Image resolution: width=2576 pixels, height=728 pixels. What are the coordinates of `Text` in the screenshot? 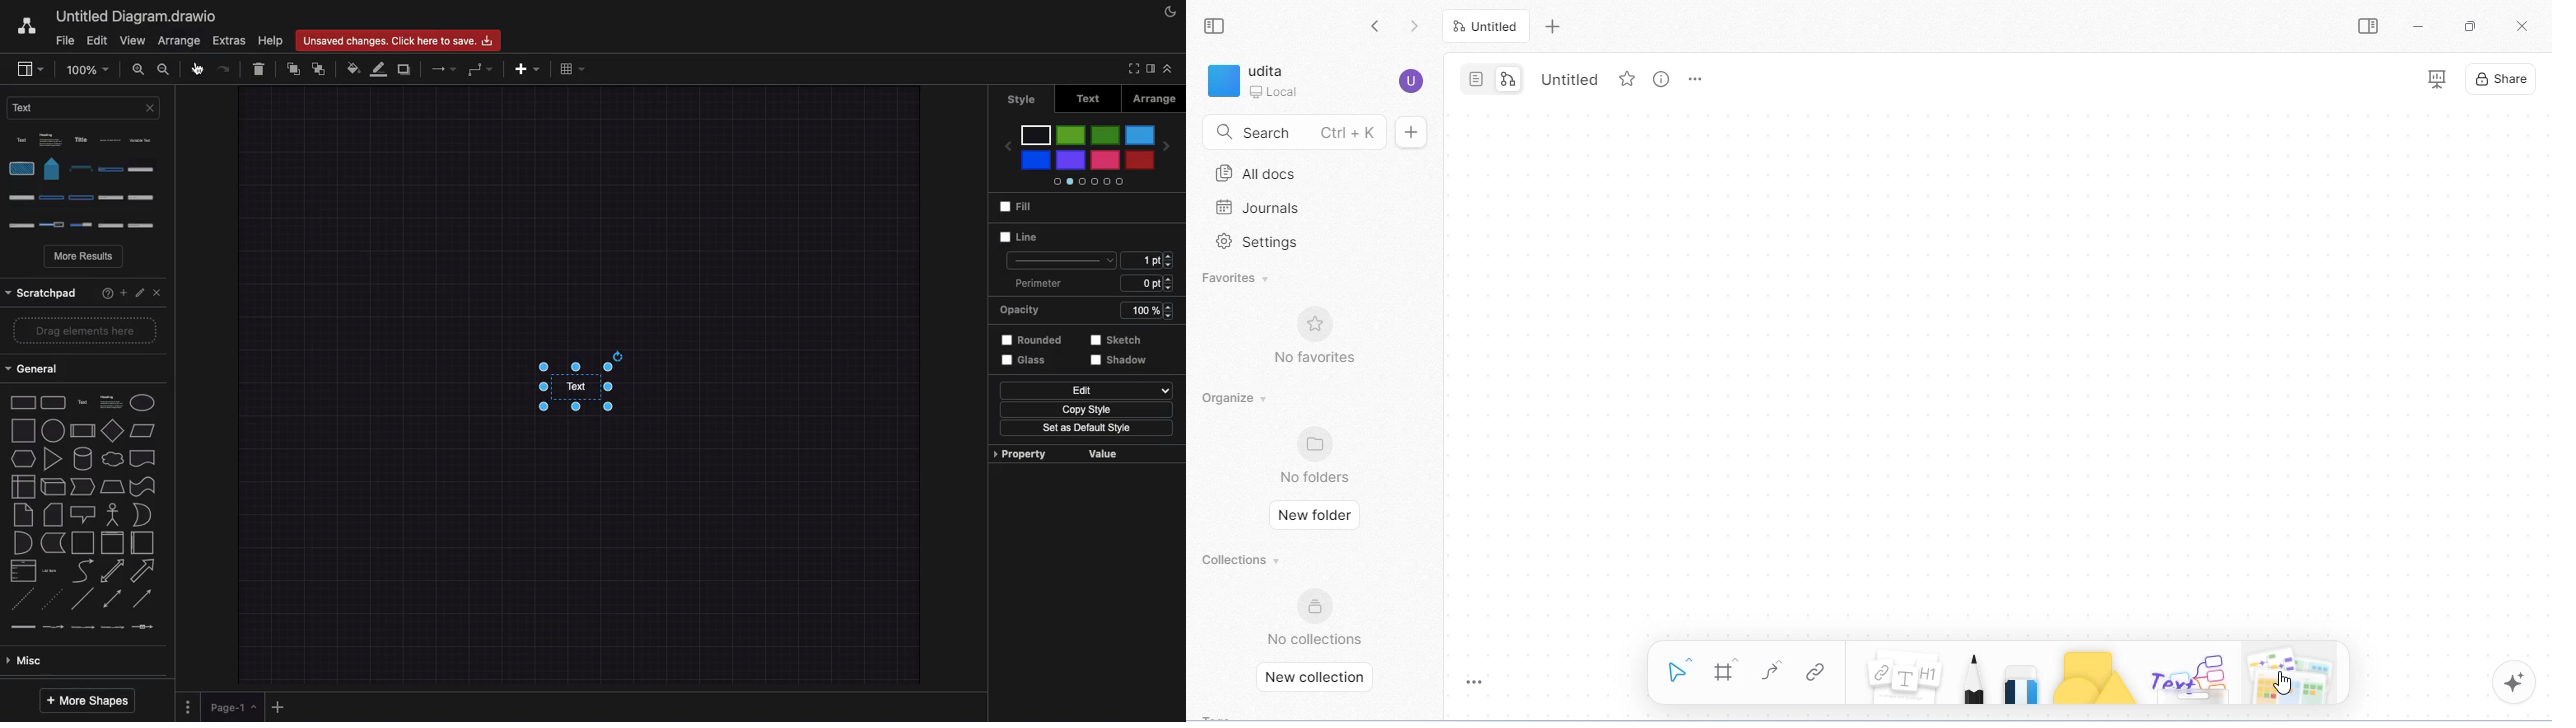 It's located at (574, 387).